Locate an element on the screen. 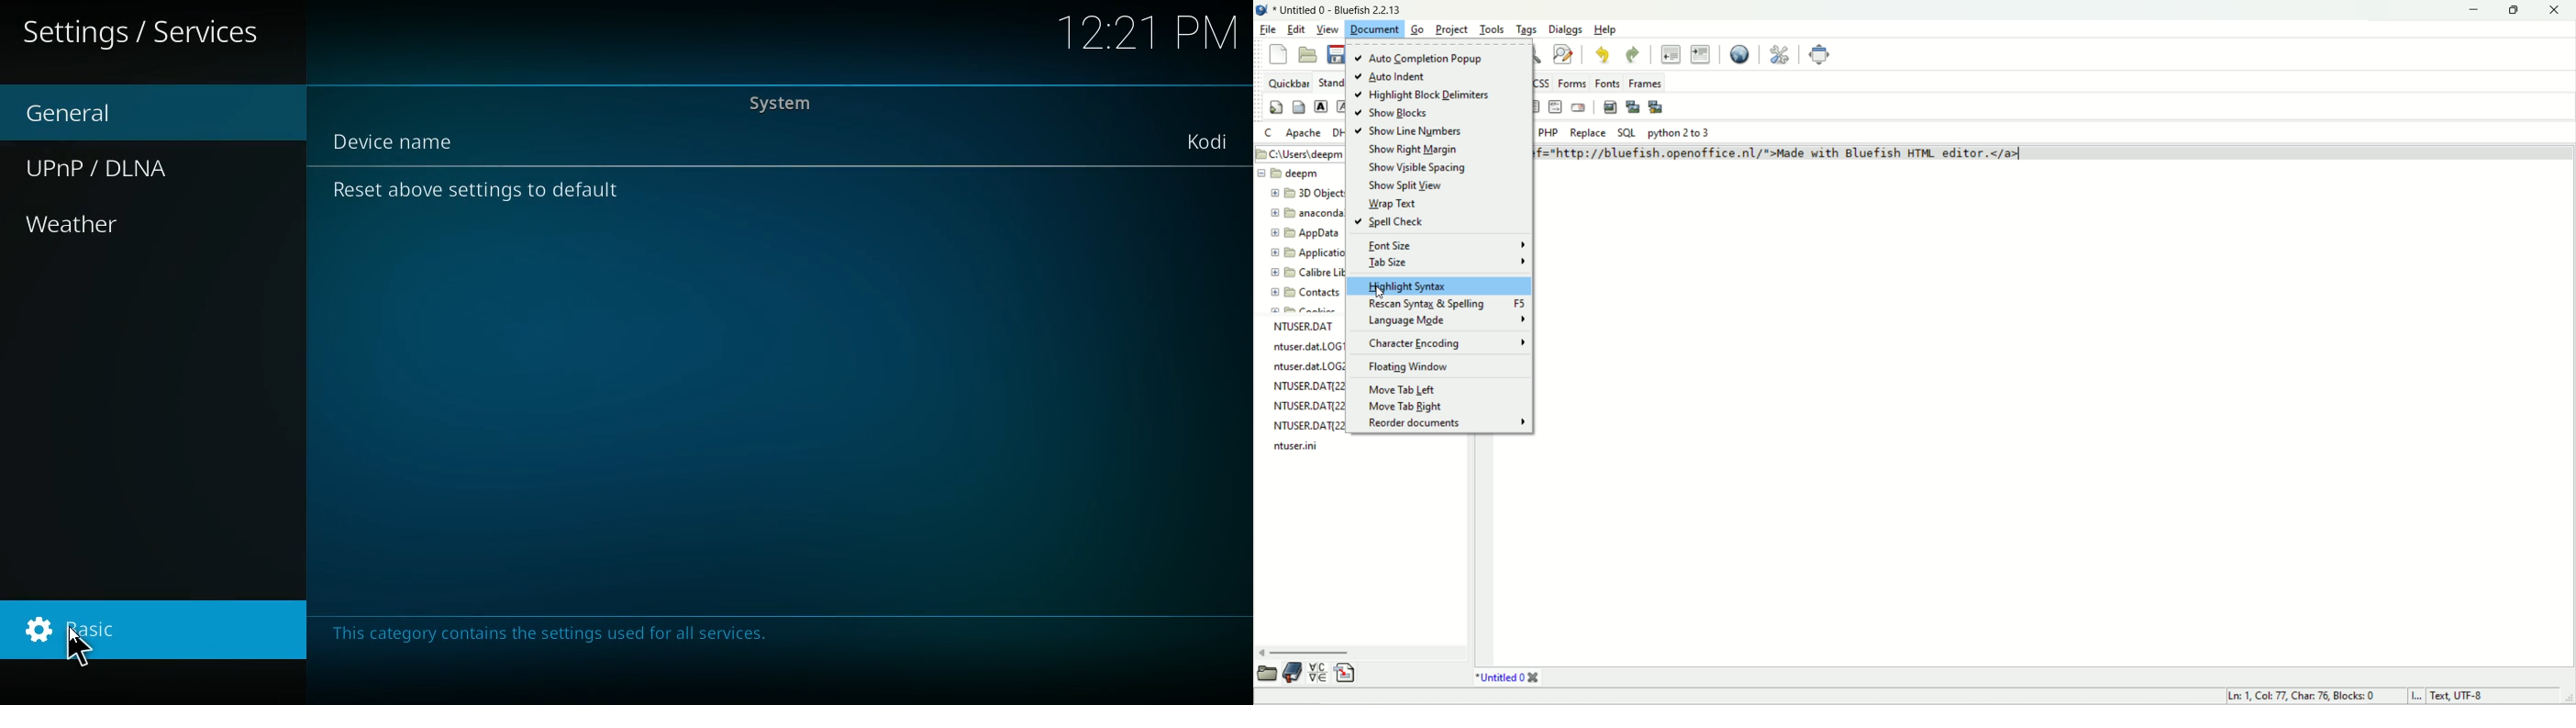  insert thumbnail is located at coordinates (1632, 108).